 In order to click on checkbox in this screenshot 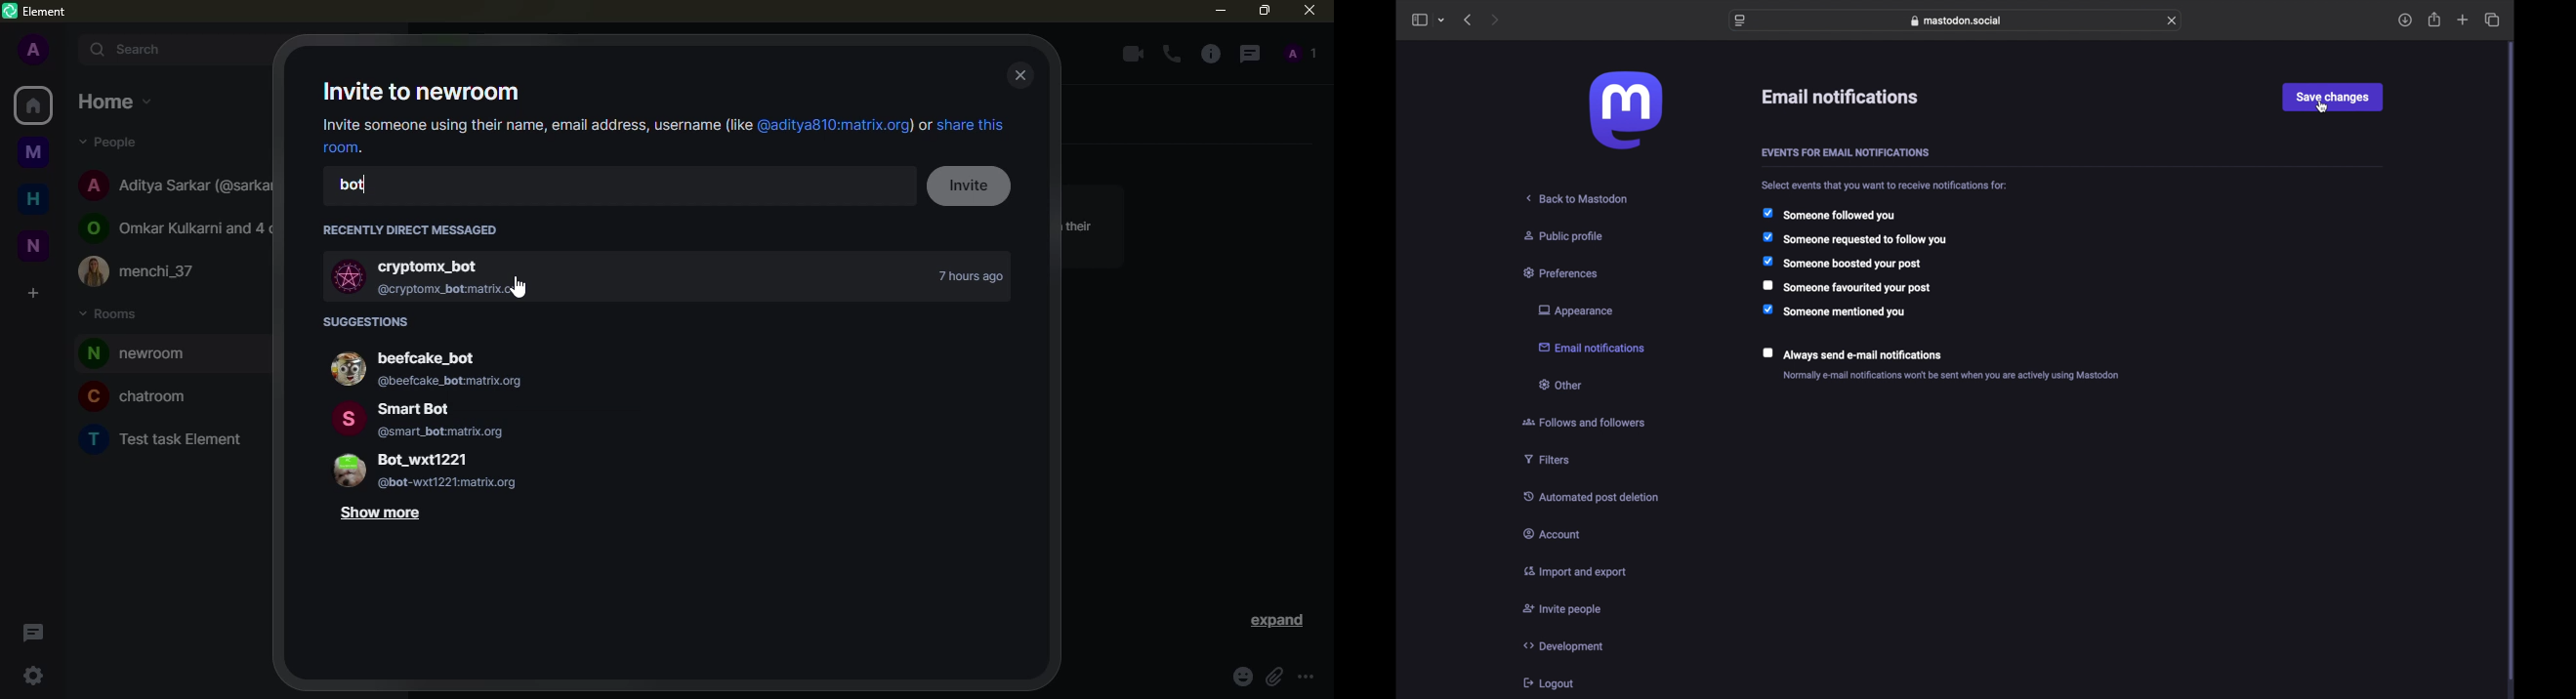, I will do `click(1828, 214)`.